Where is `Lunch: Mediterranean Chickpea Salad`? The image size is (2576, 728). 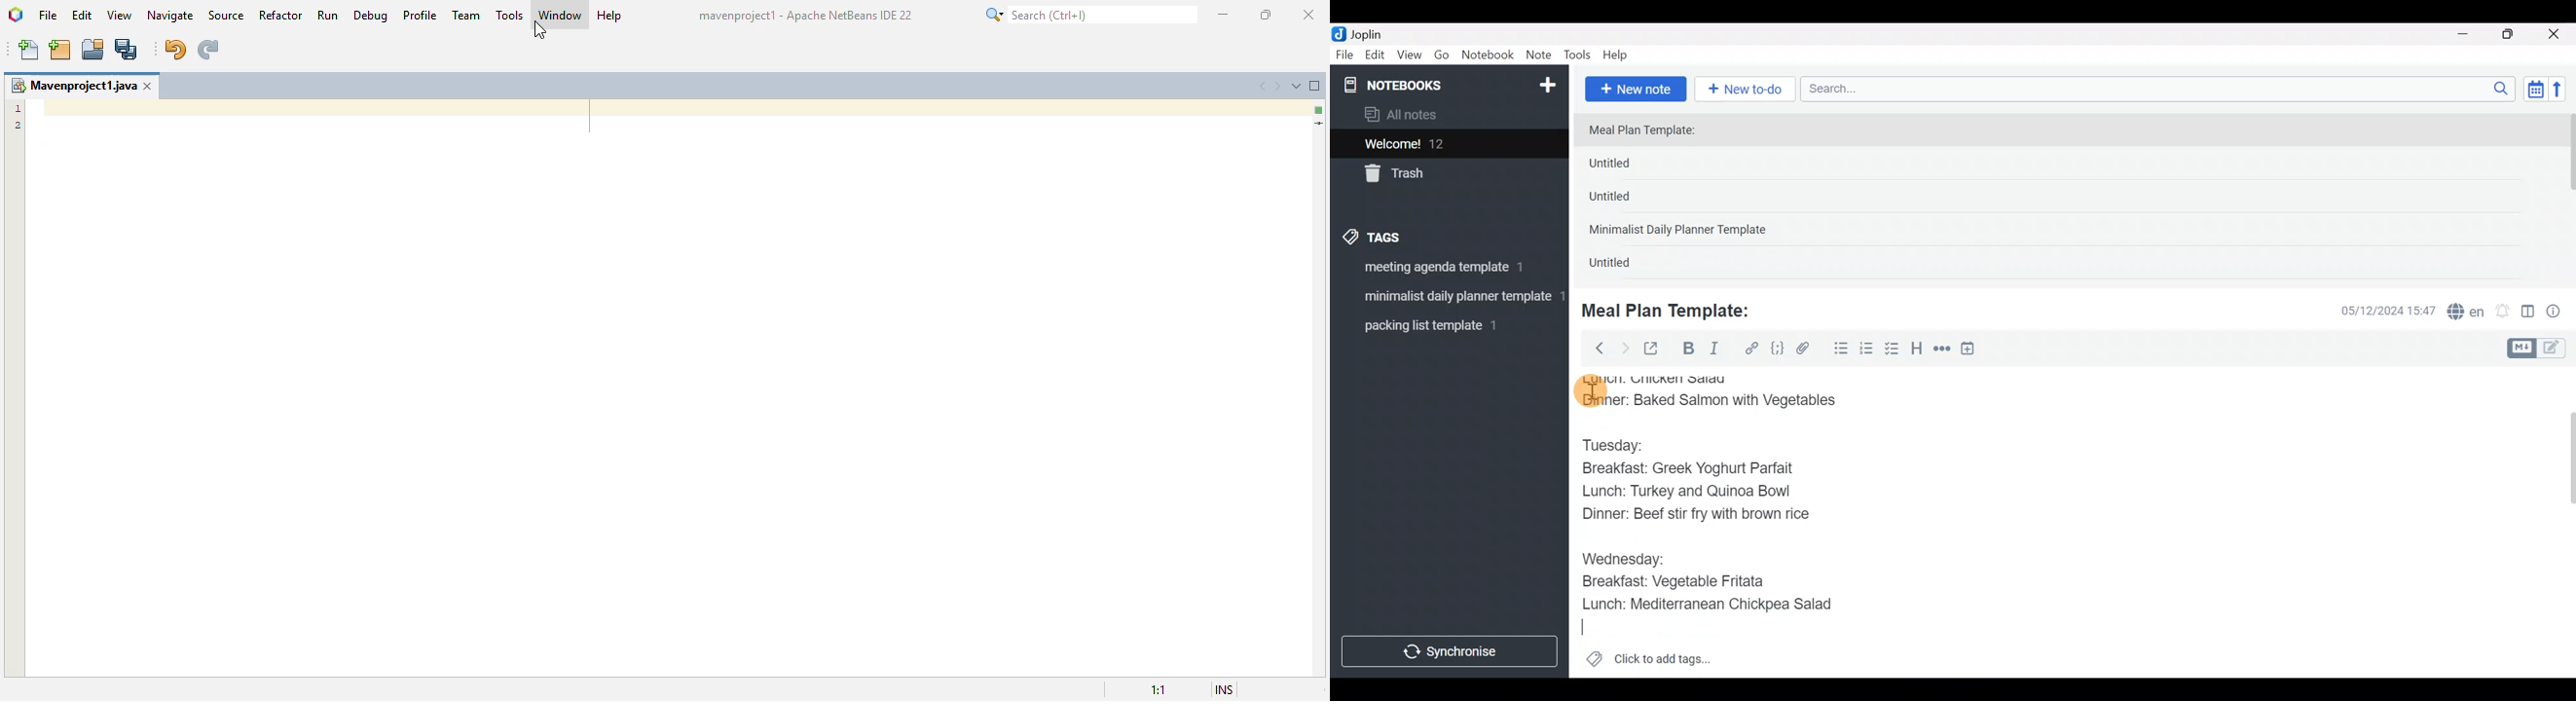 Lunch: Mediterranean Chickpea Salad is located at coordinates (1716, 604).